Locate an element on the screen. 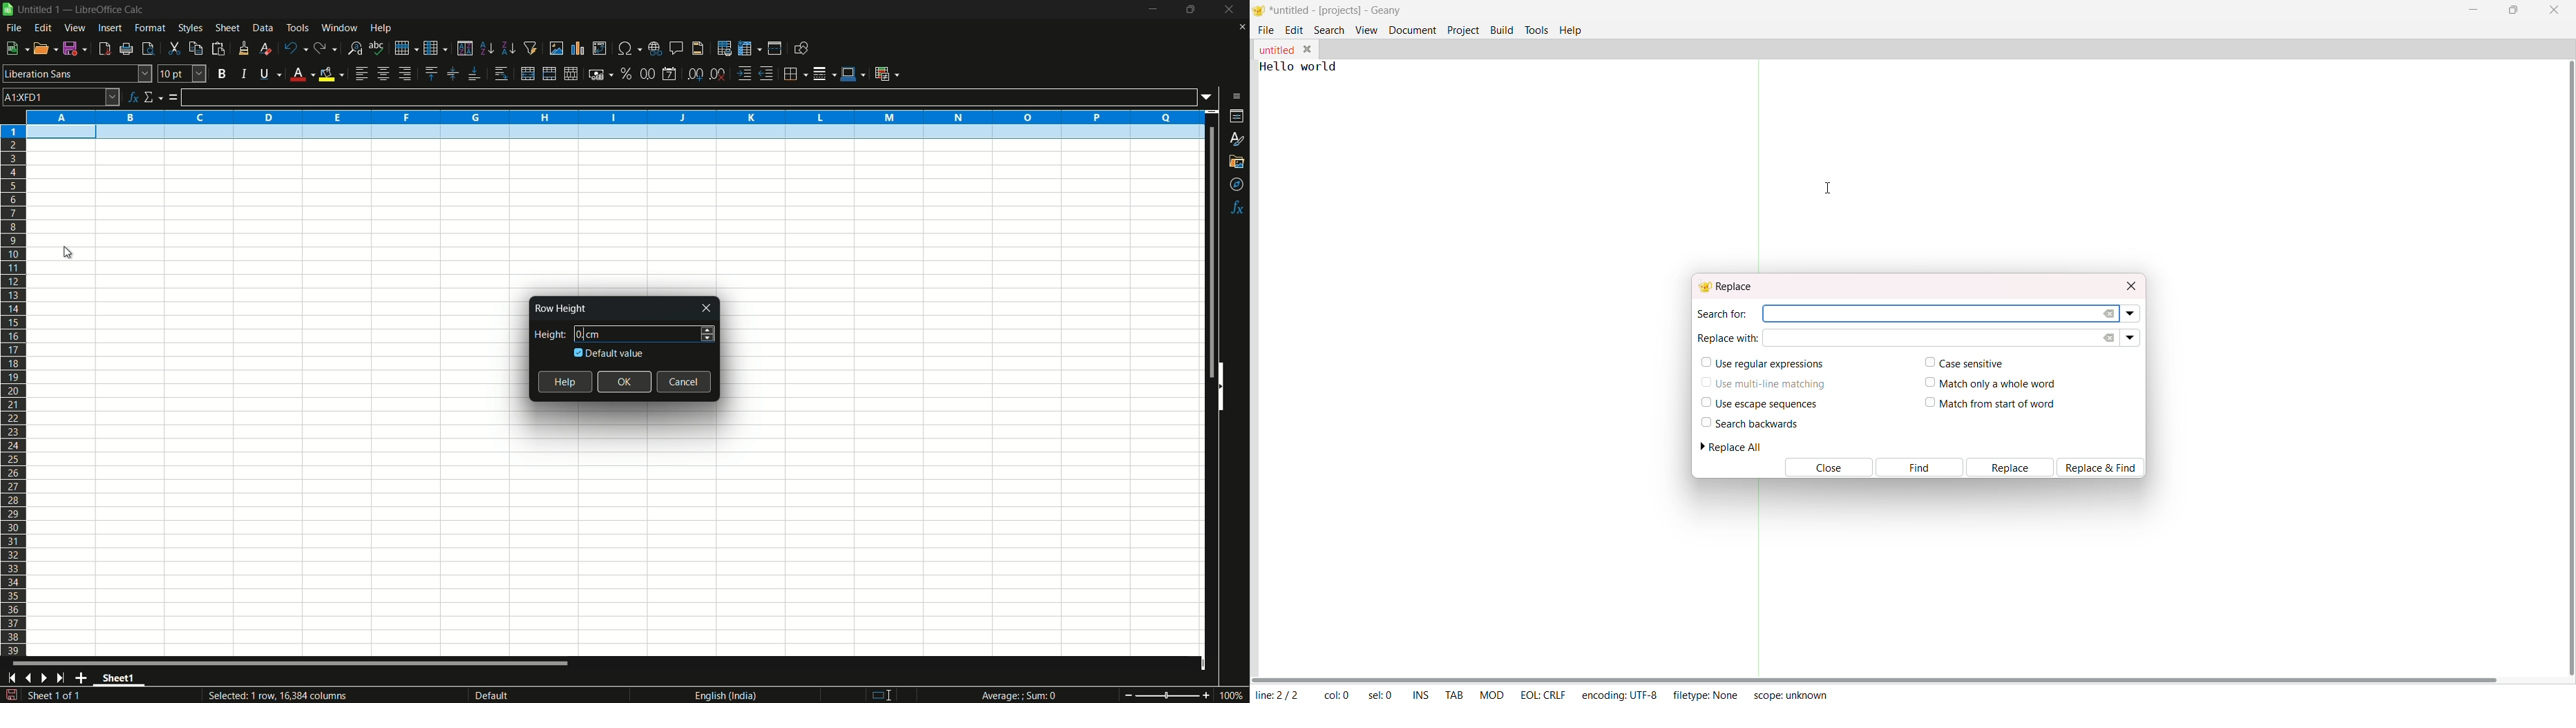 The image size is (2576, 728). functions is located at coordinates (1238, 208).